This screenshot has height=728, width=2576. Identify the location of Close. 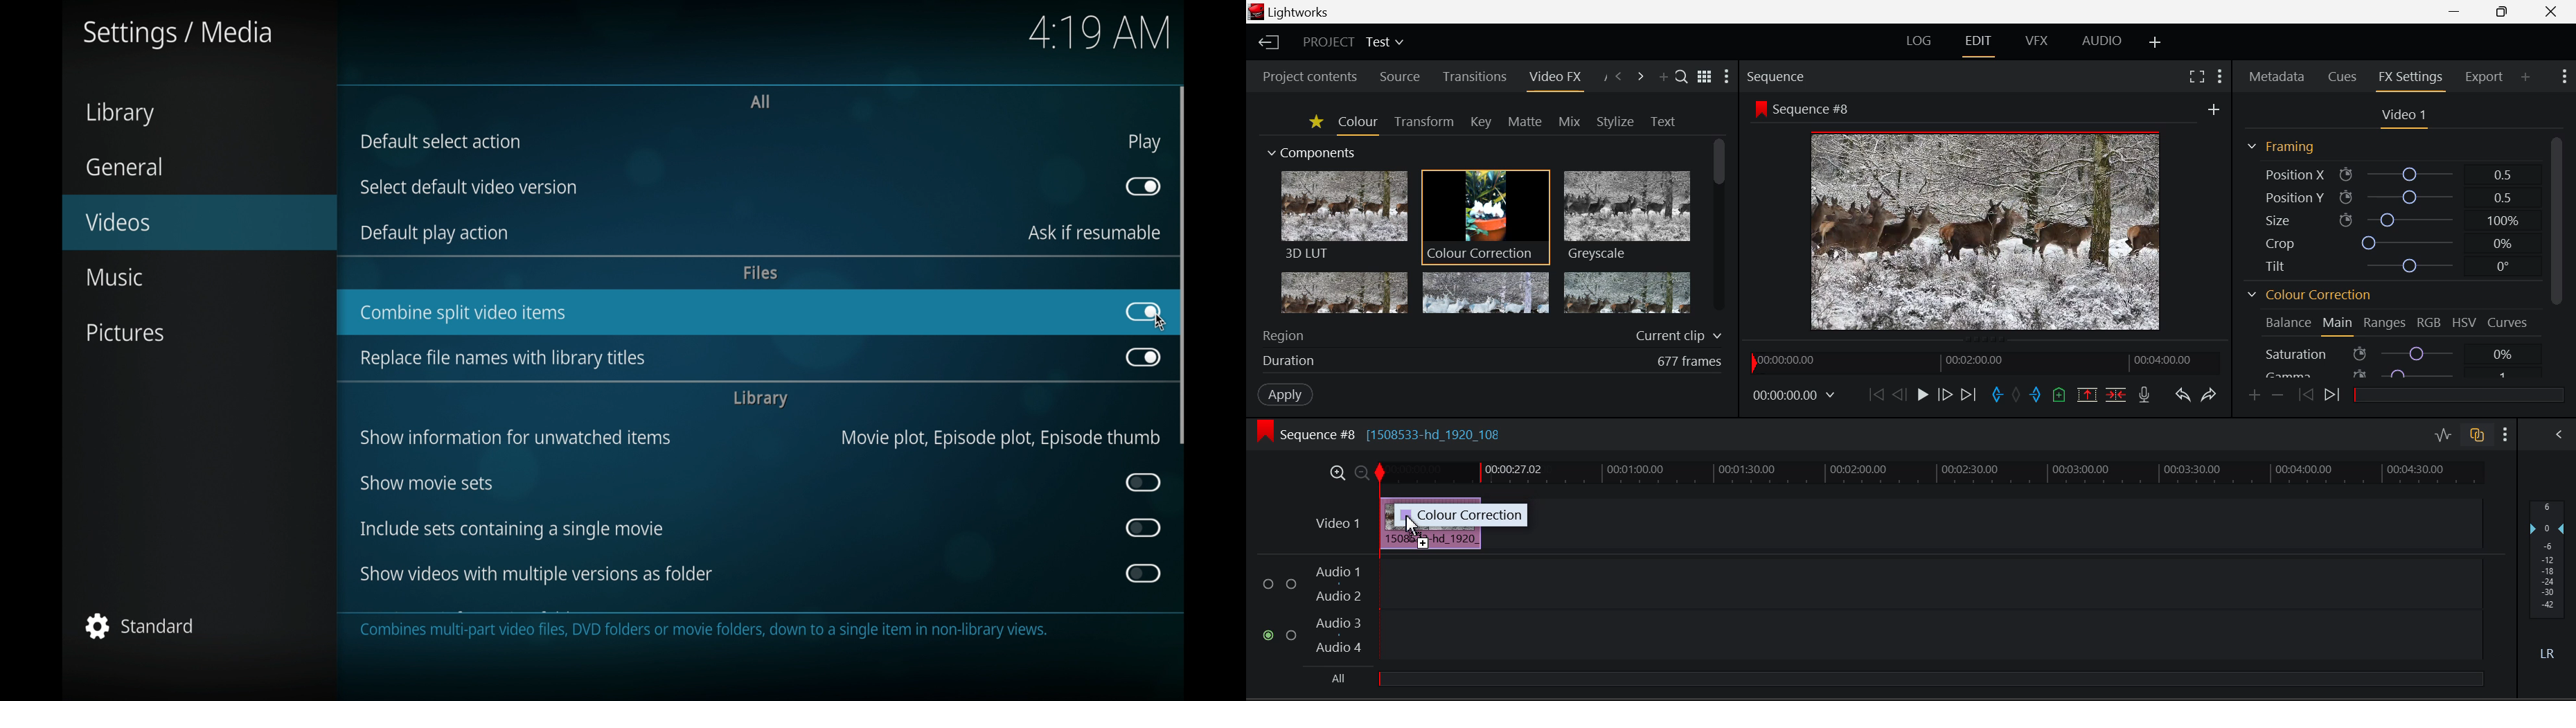
(2550, 12).